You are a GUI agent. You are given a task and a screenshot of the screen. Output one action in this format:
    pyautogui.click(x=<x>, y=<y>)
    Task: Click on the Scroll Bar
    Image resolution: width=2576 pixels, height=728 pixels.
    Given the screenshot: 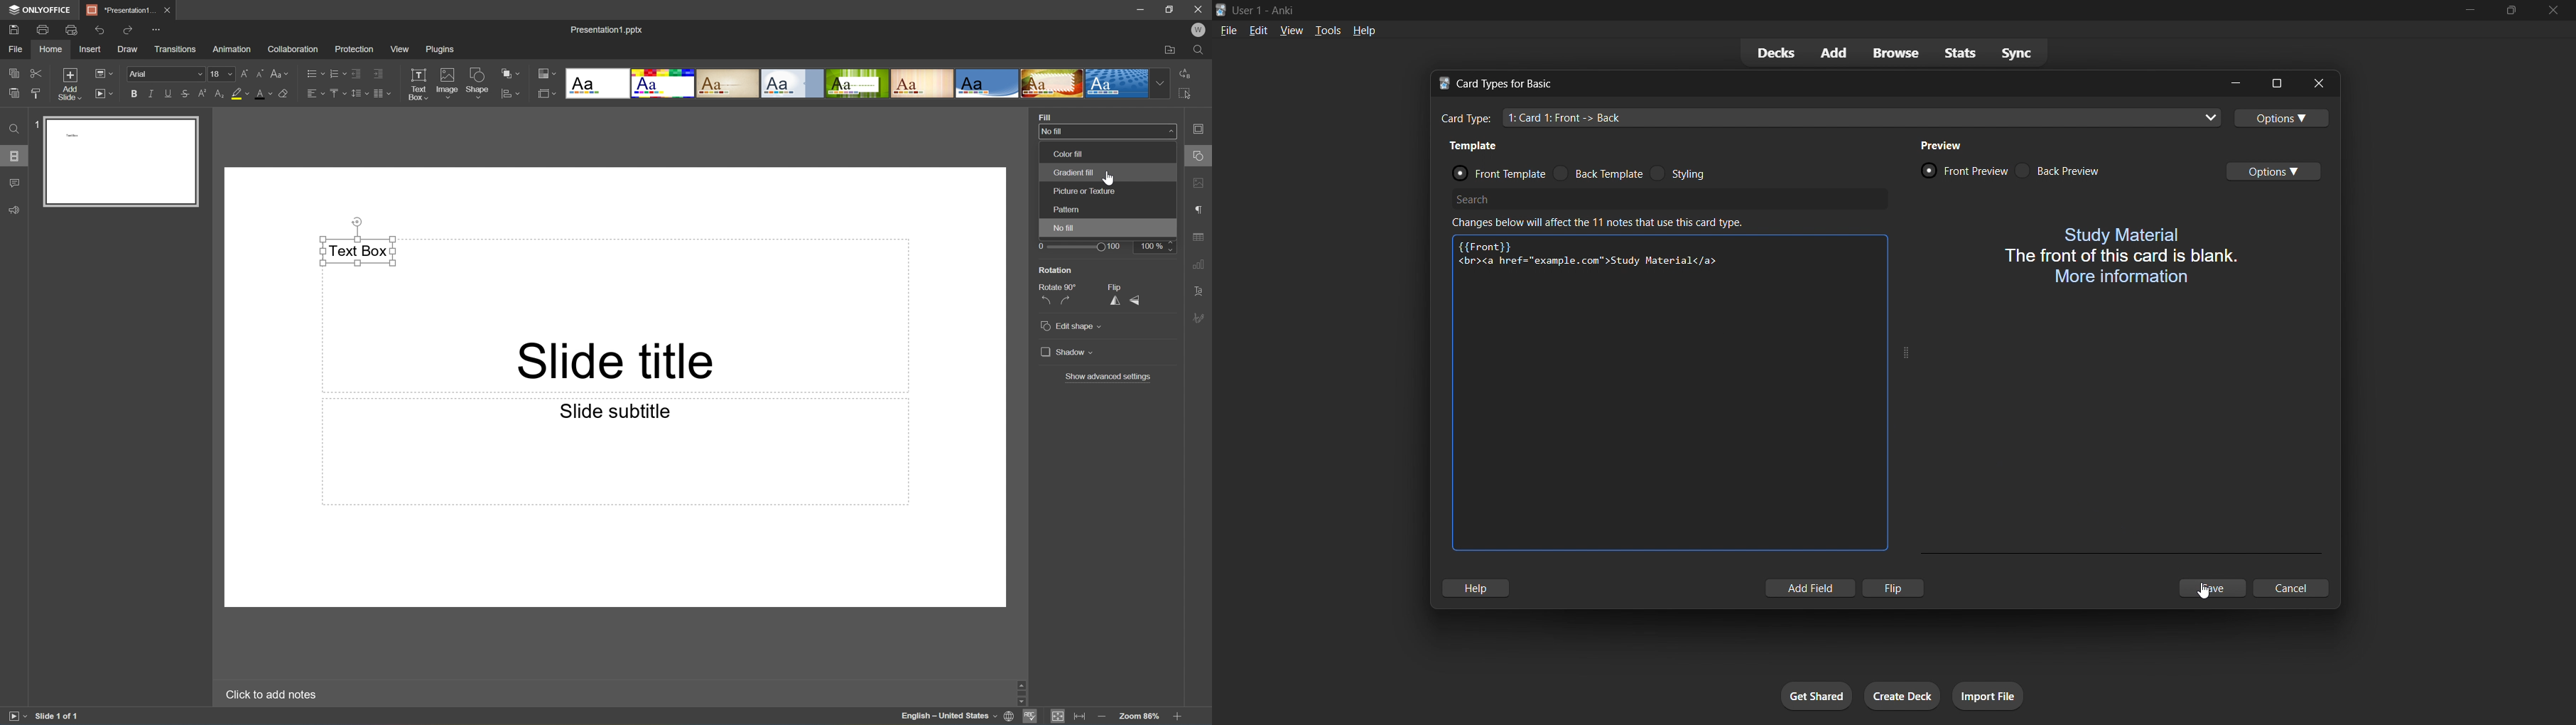 What is the action you would take?
    pyautogui.click(x=1180, y=691)
    